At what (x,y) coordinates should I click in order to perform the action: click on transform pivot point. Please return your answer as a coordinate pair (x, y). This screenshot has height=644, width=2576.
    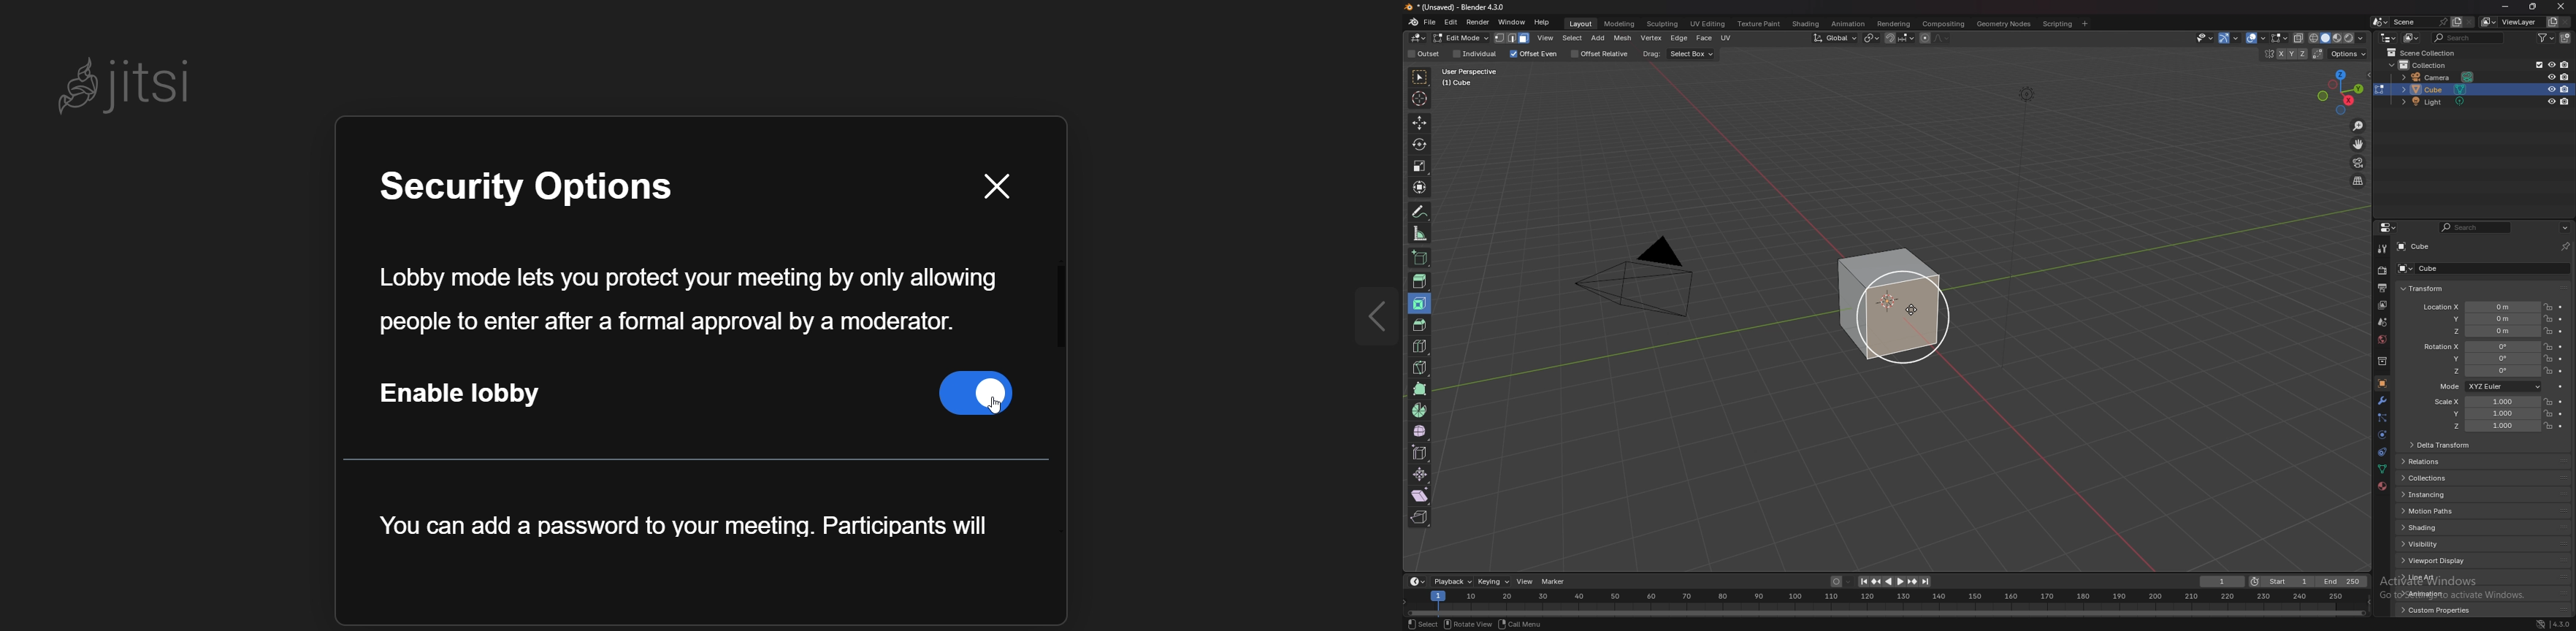
    Looking at the image, I should click on (1872, 38).